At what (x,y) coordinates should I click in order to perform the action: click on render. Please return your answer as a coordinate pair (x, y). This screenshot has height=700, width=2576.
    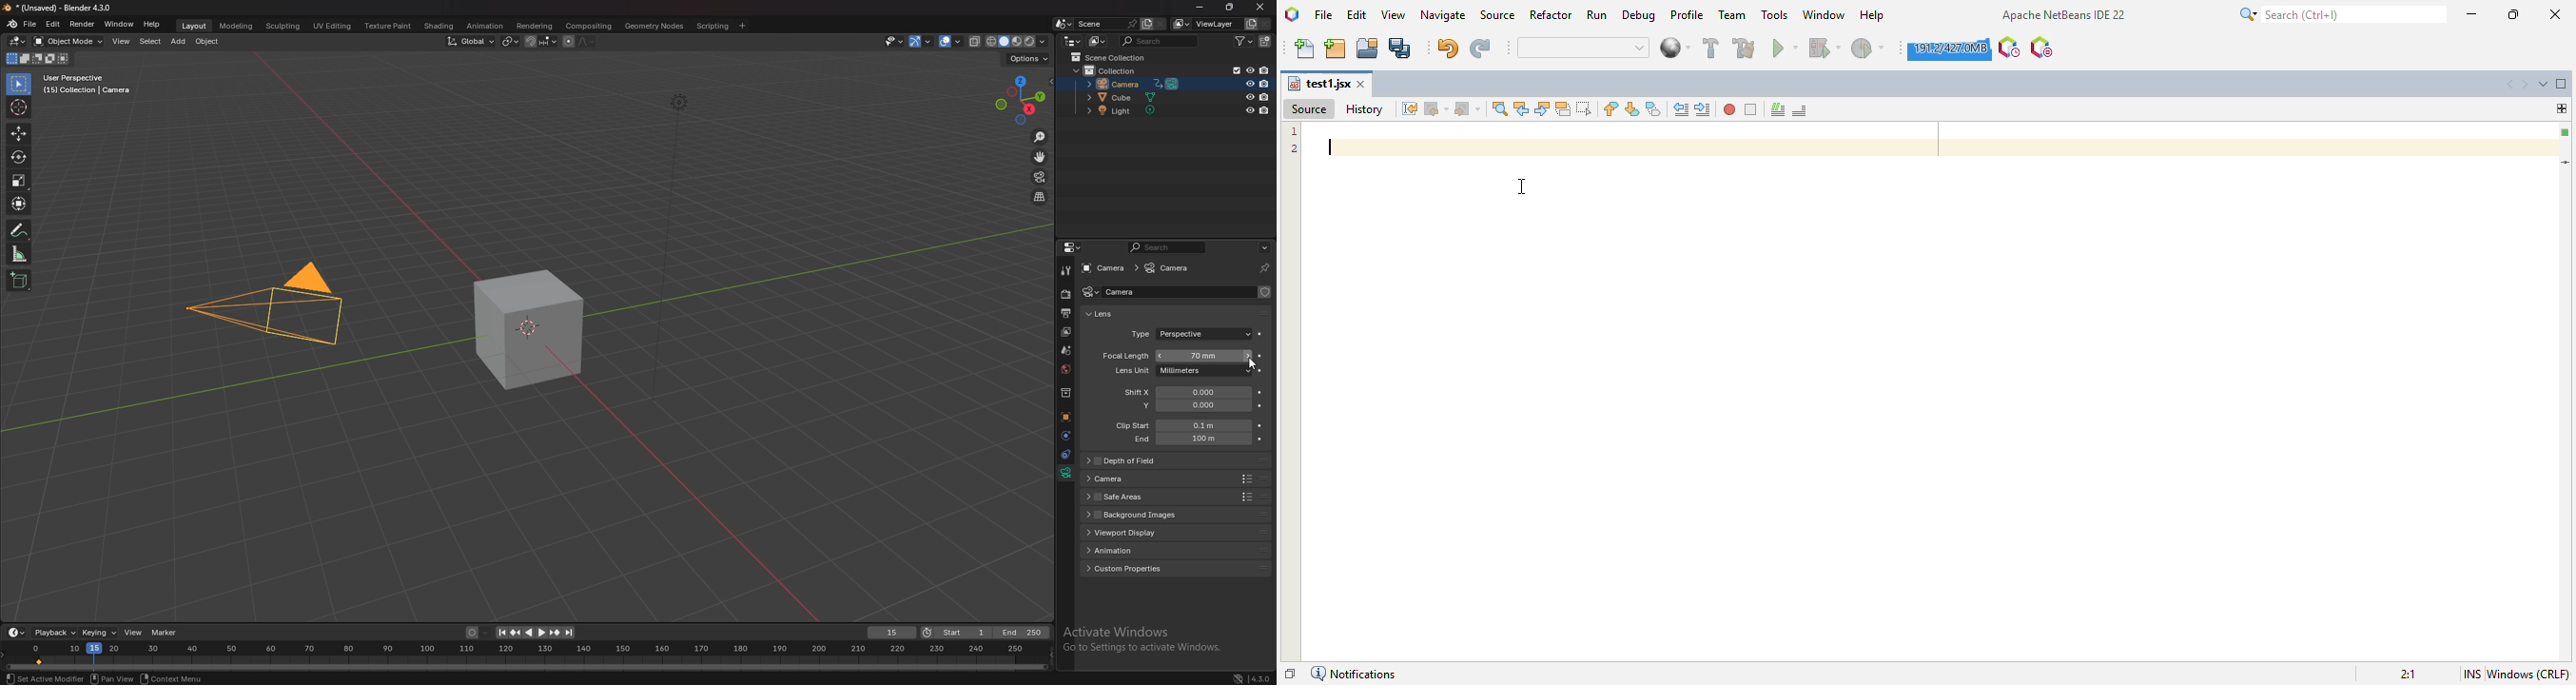
    Looking at the image, I should click on (1065, 295).